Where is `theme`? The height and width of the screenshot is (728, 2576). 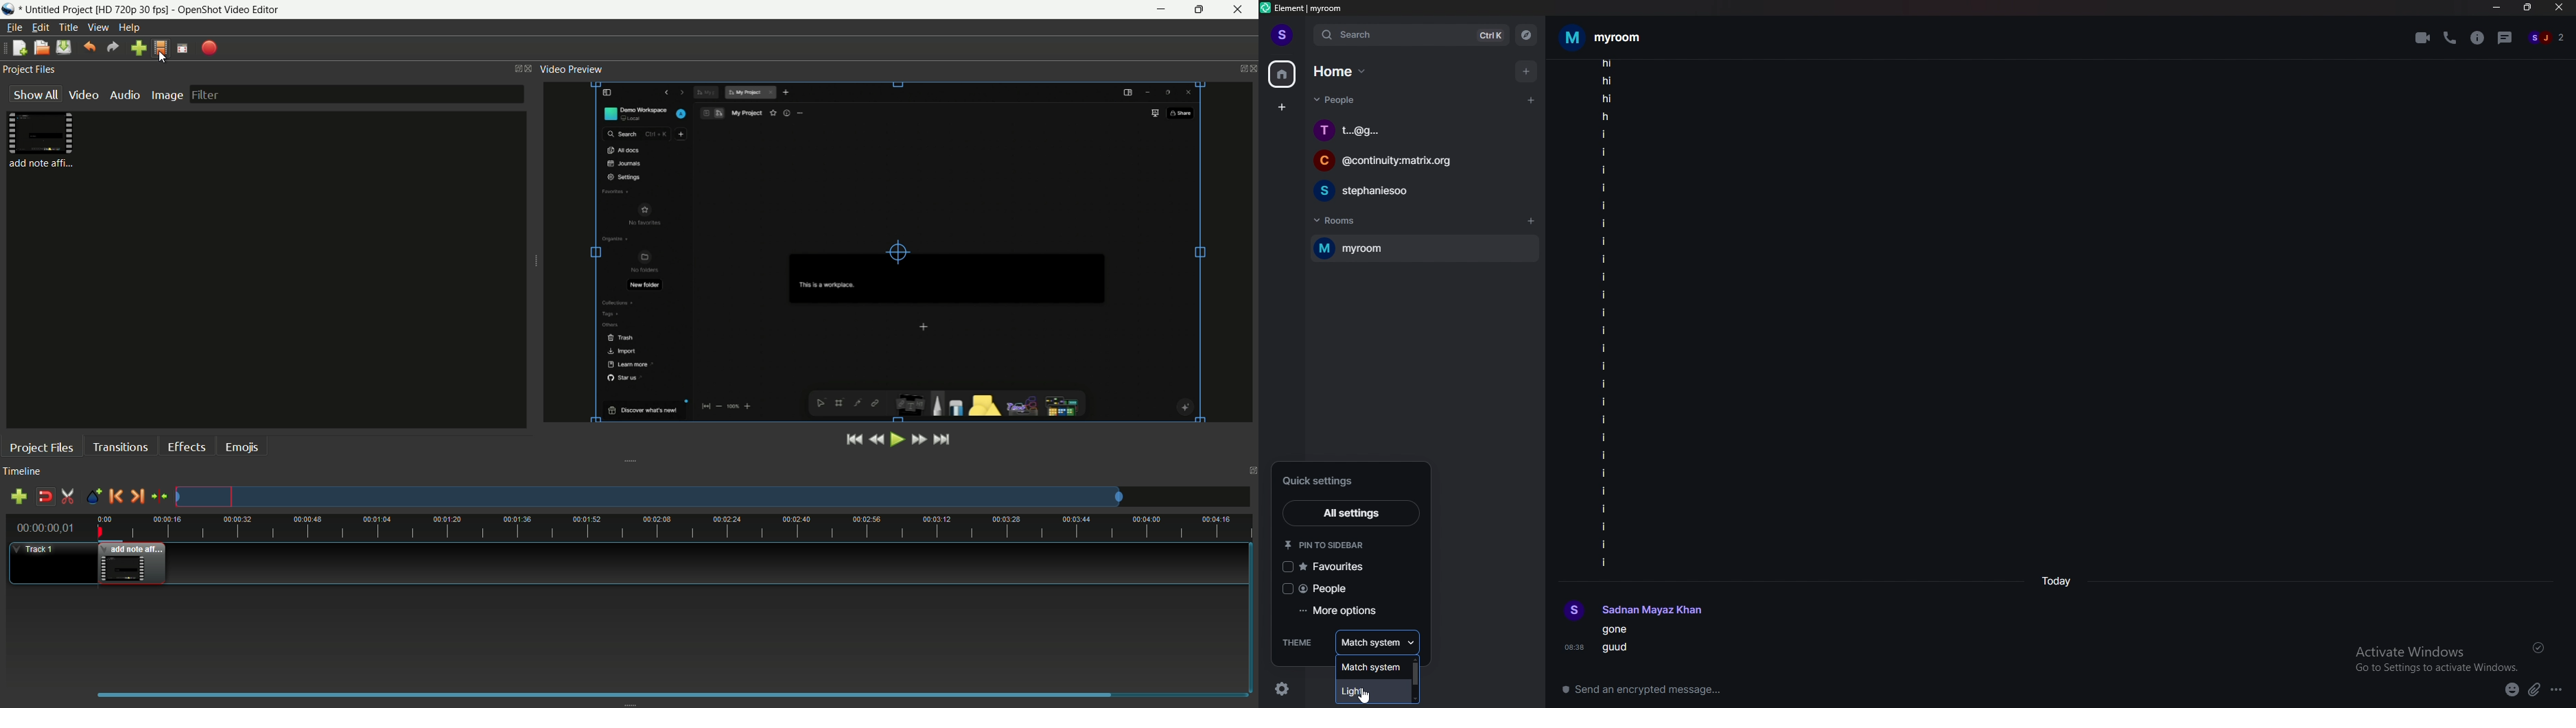 theme is located at coordinates (1372, 668).